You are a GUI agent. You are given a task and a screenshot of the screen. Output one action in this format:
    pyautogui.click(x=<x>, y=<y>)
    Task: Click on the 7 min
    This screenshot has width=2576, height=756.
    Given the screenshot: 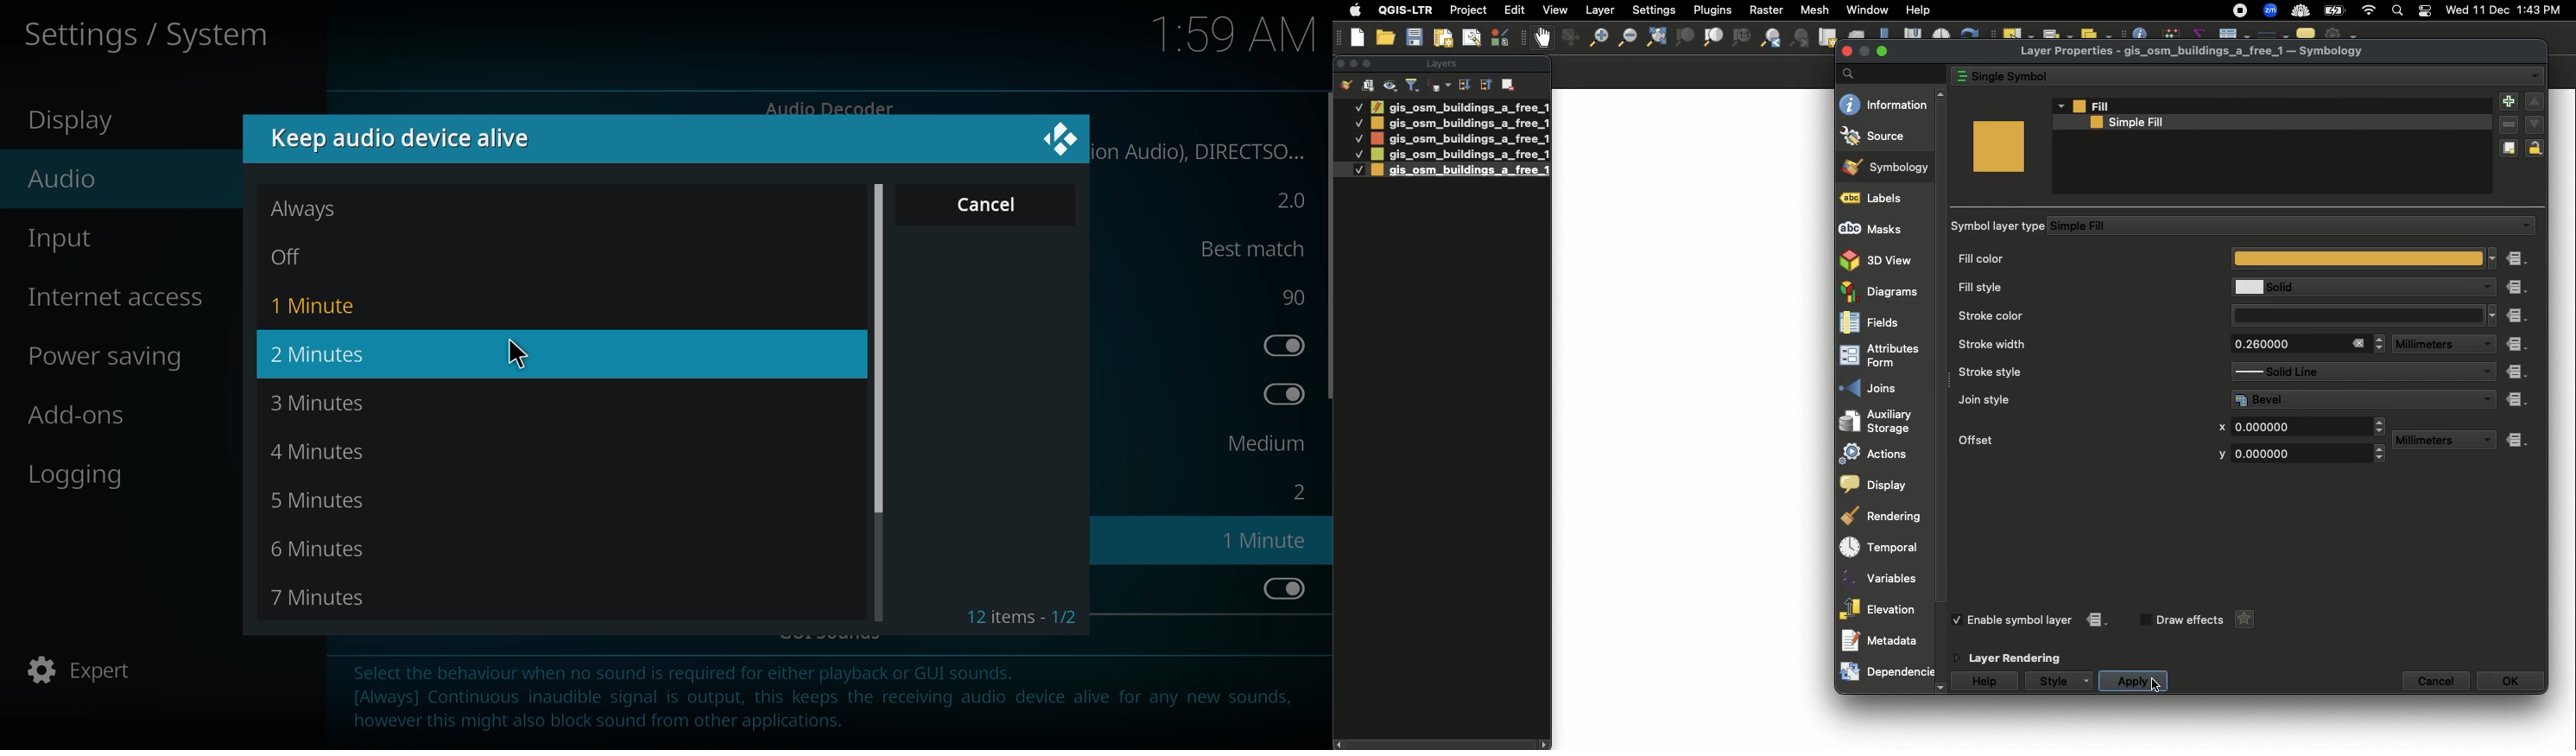 What is the action you would take?
    pyautogui.click(x=326, y=599)
    